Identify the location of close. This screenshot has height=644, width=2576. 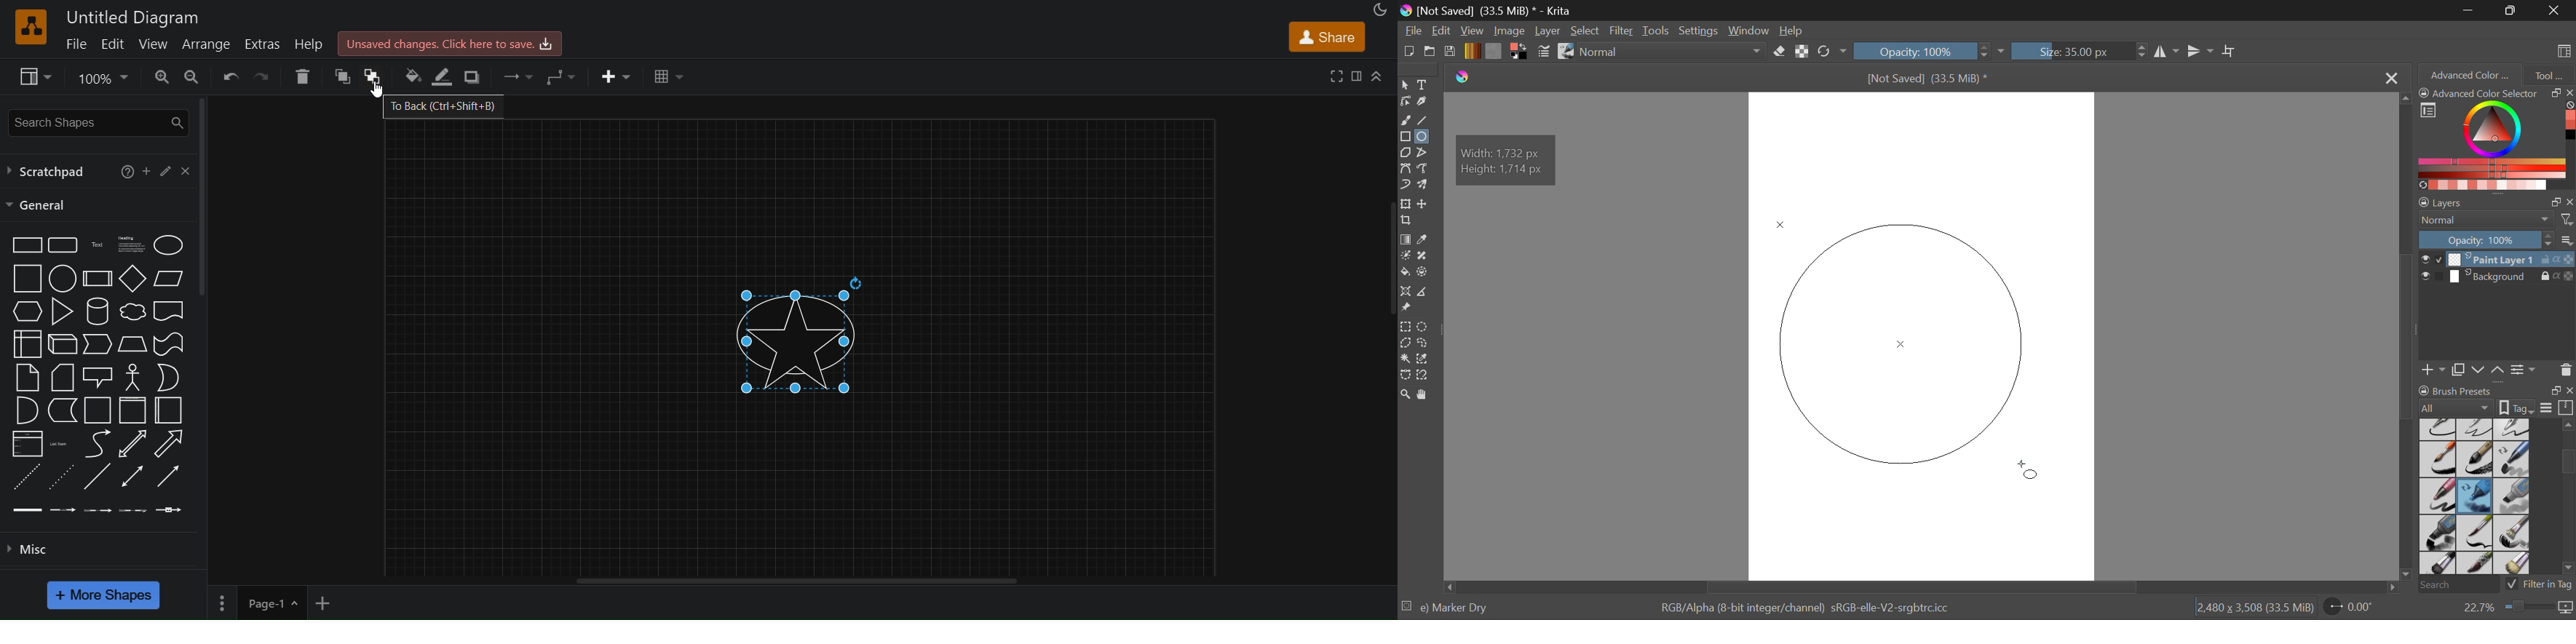
(189, 170).